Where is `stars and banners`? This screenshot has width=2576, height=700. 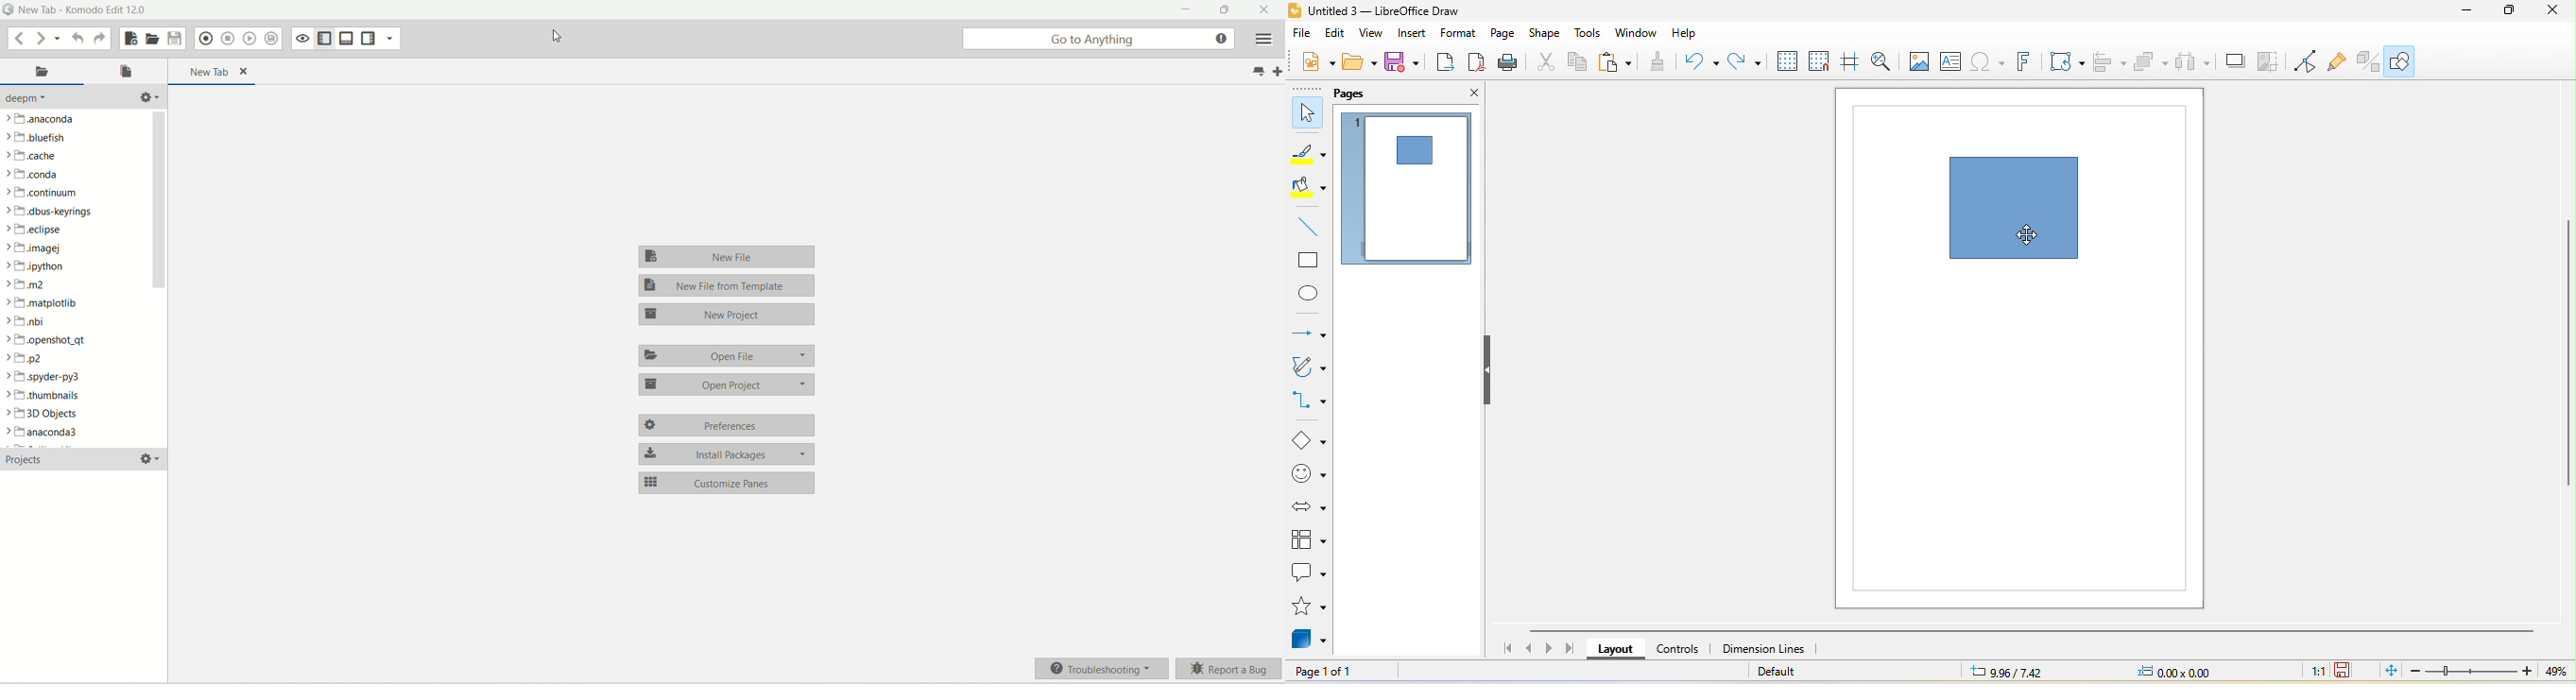 stars and banners is located at coordinates (1309, 608).